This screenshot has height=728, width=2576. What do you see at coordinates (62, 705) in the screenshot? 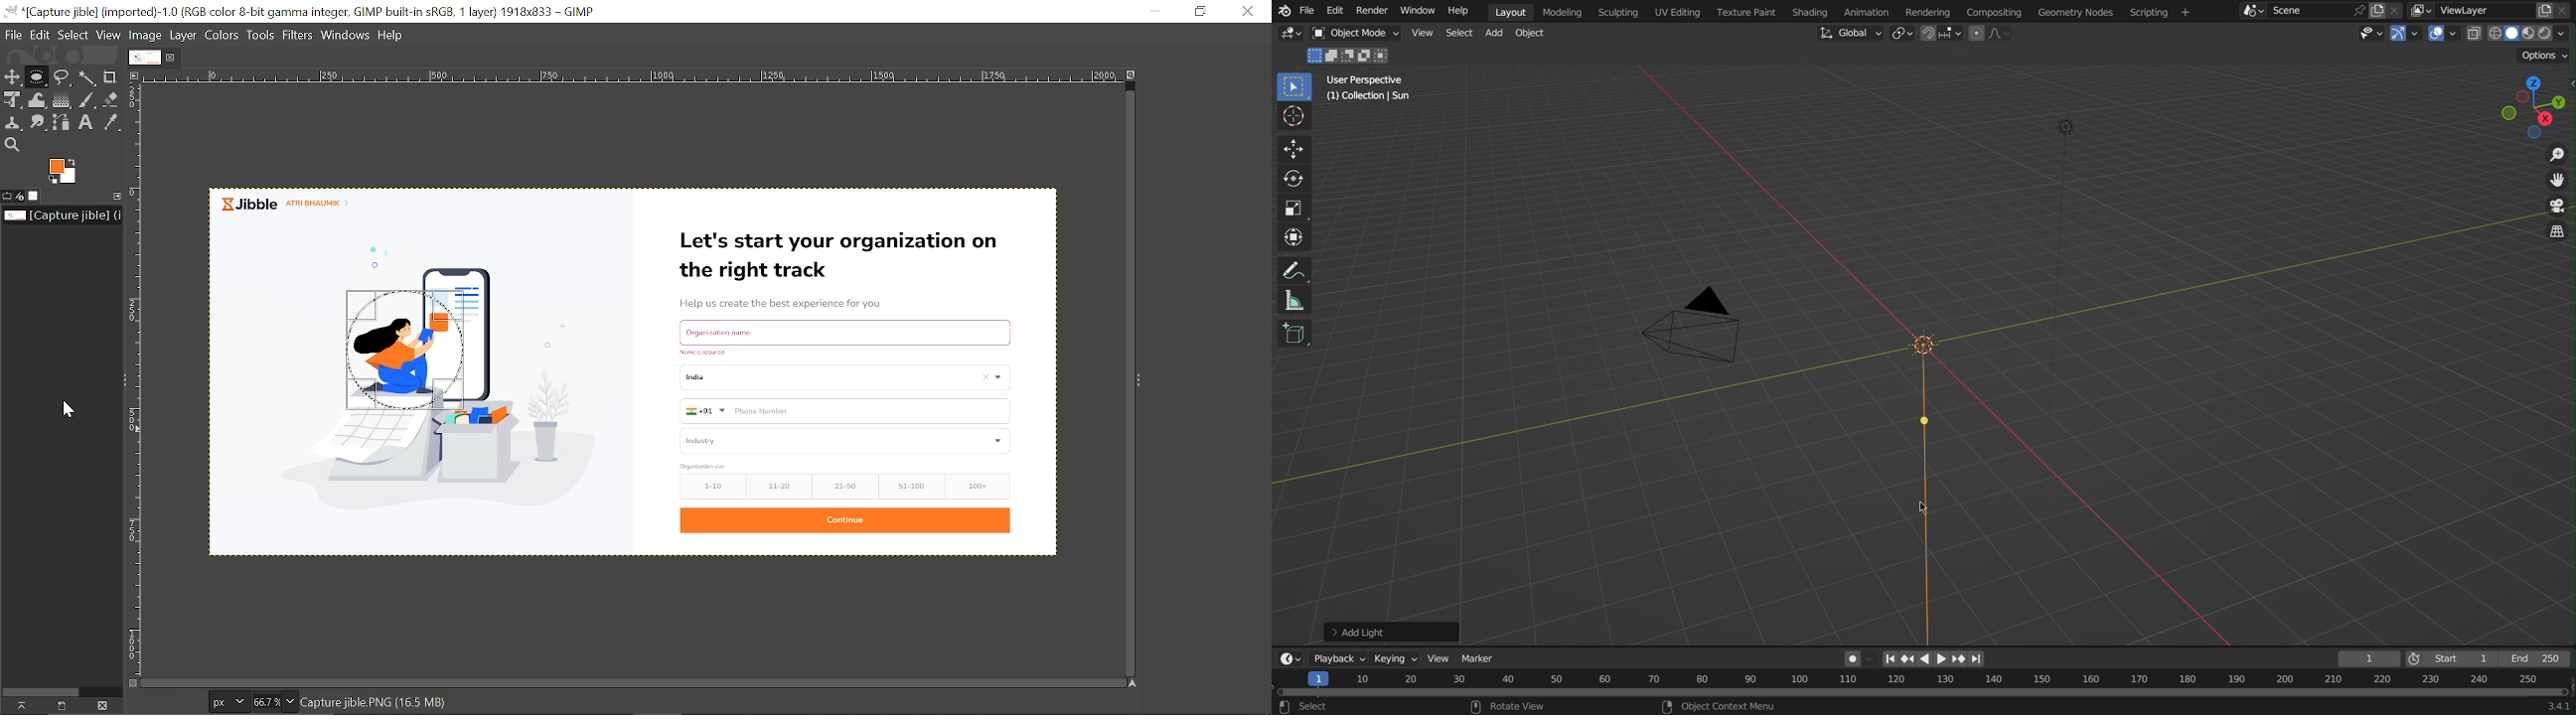
I see `Create a new display for this image` at bounding box center [62, 705].